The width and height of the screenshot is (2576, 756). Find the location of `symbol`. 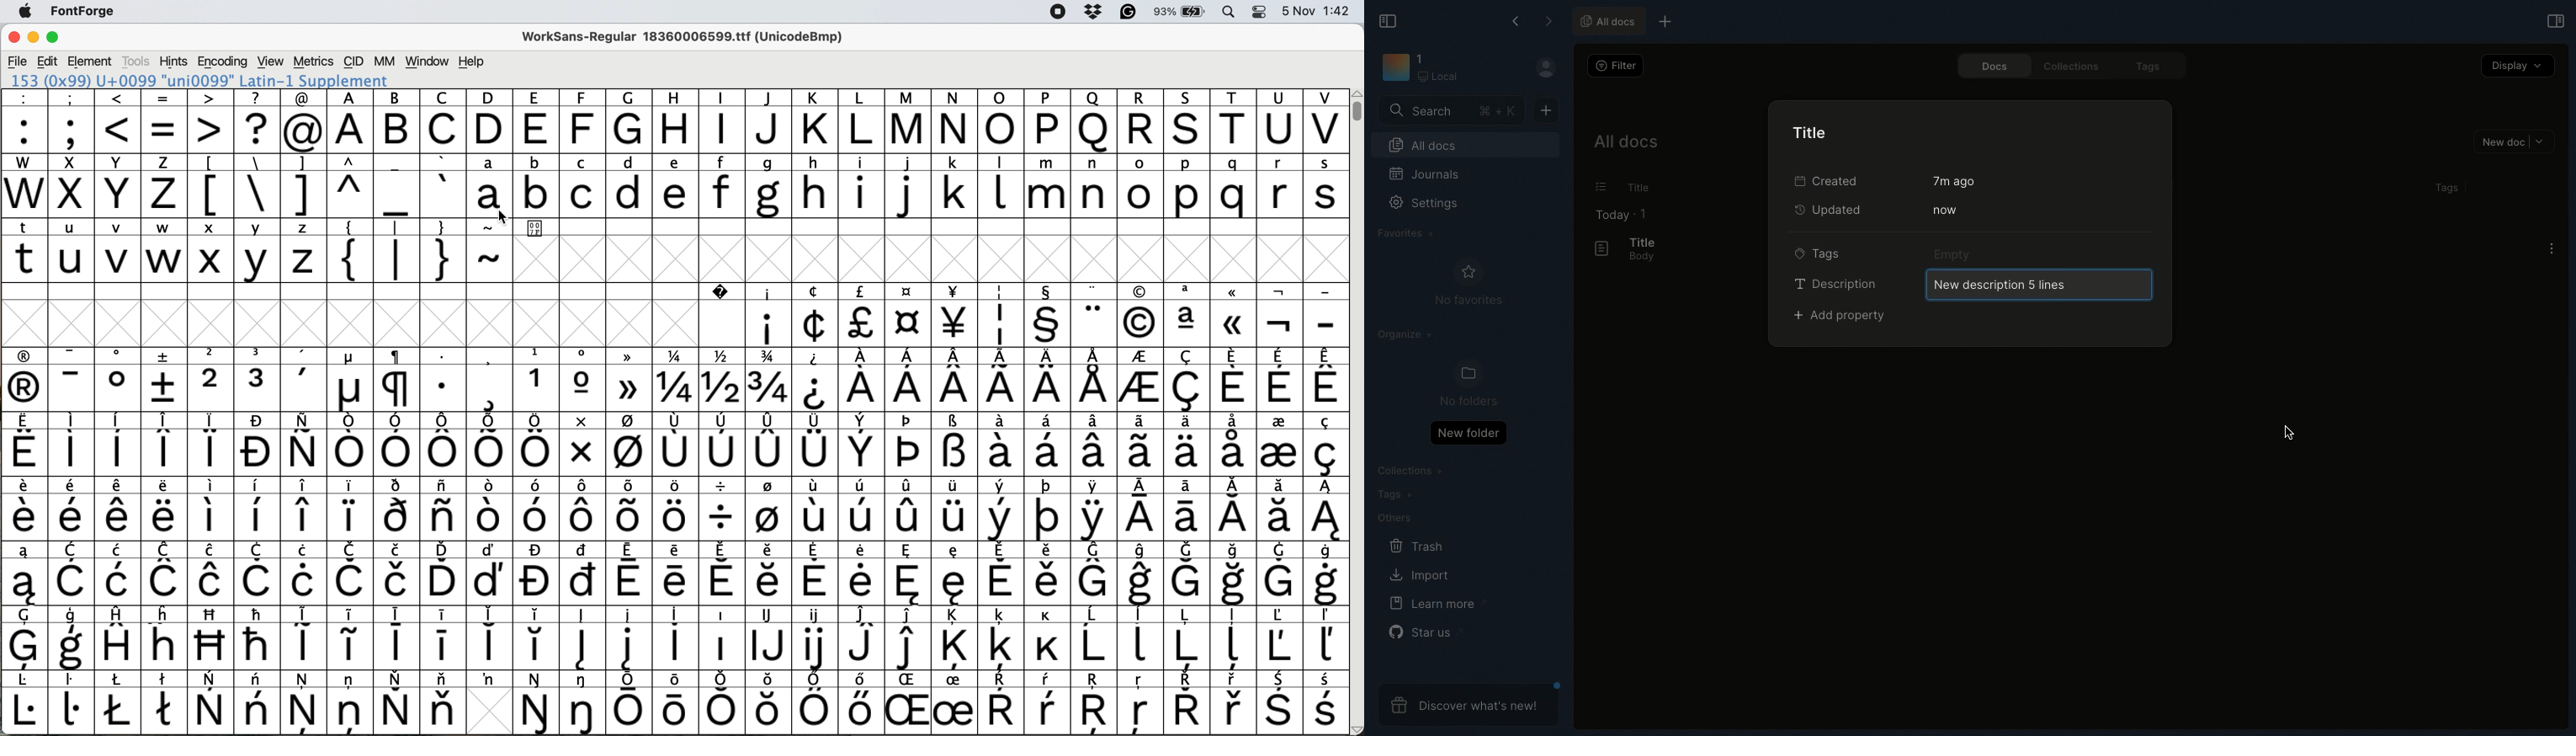

symbol is located at coordinates (1326, 509).